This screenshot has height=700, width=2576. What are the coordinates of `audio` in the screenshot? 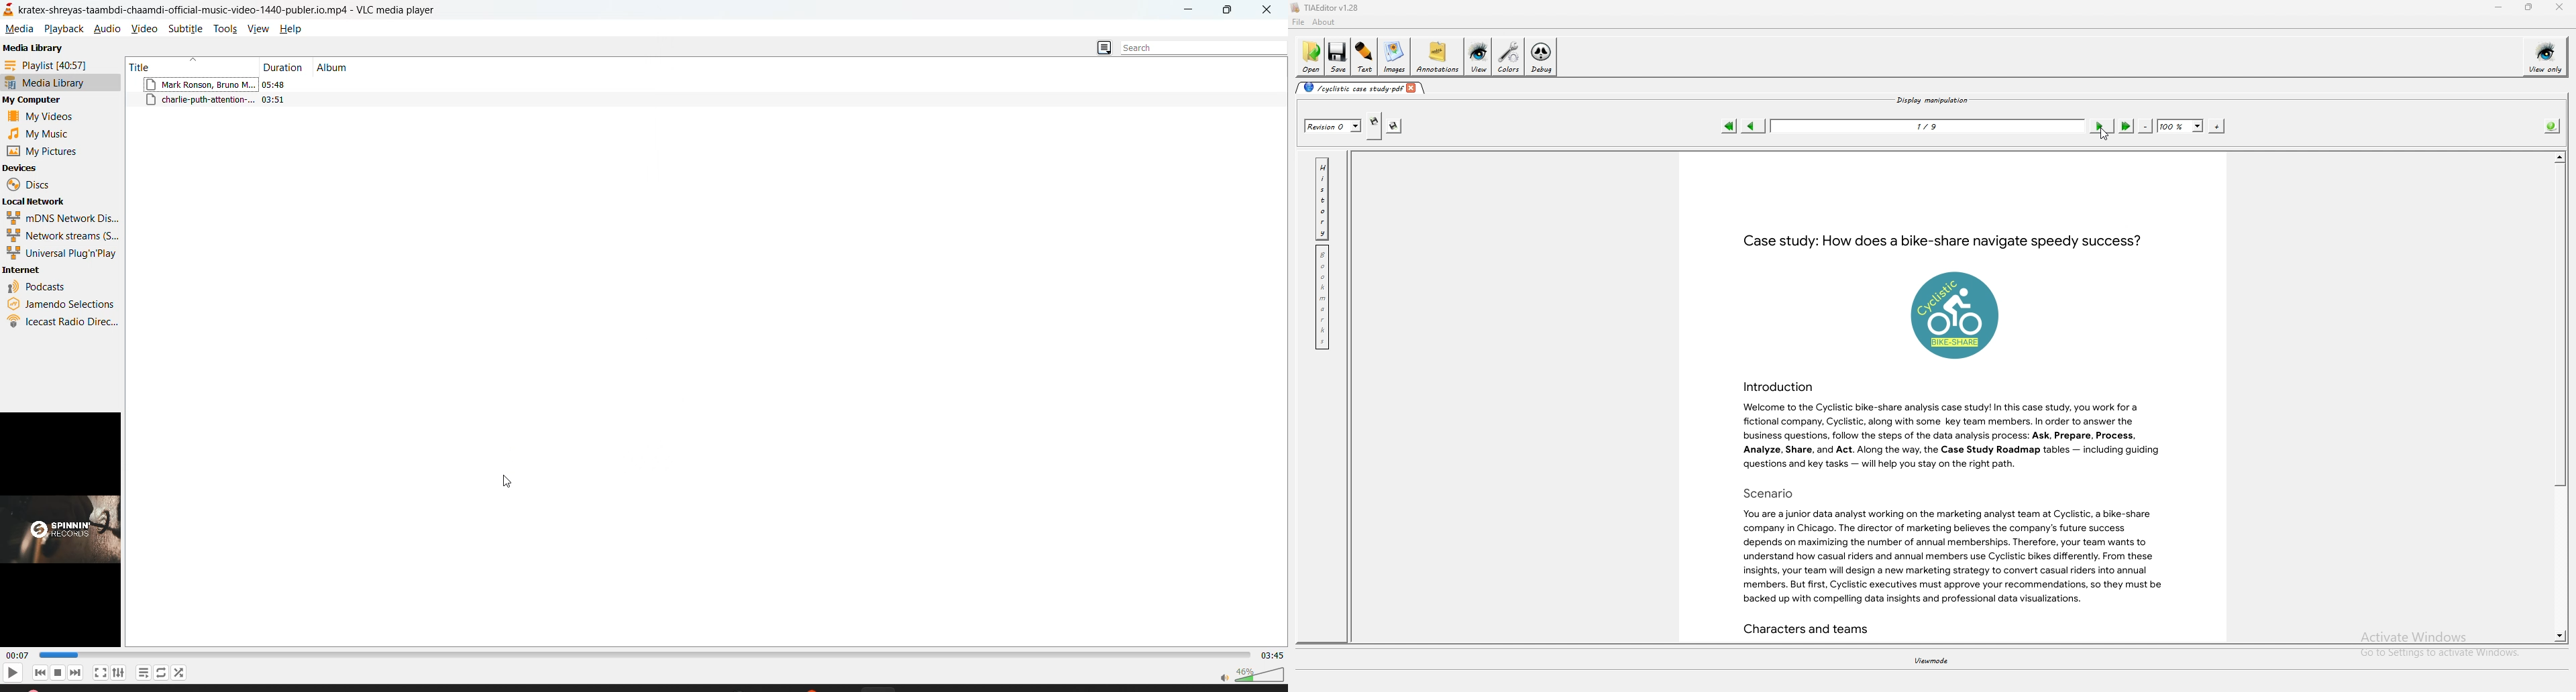 It's located at (109, 32).